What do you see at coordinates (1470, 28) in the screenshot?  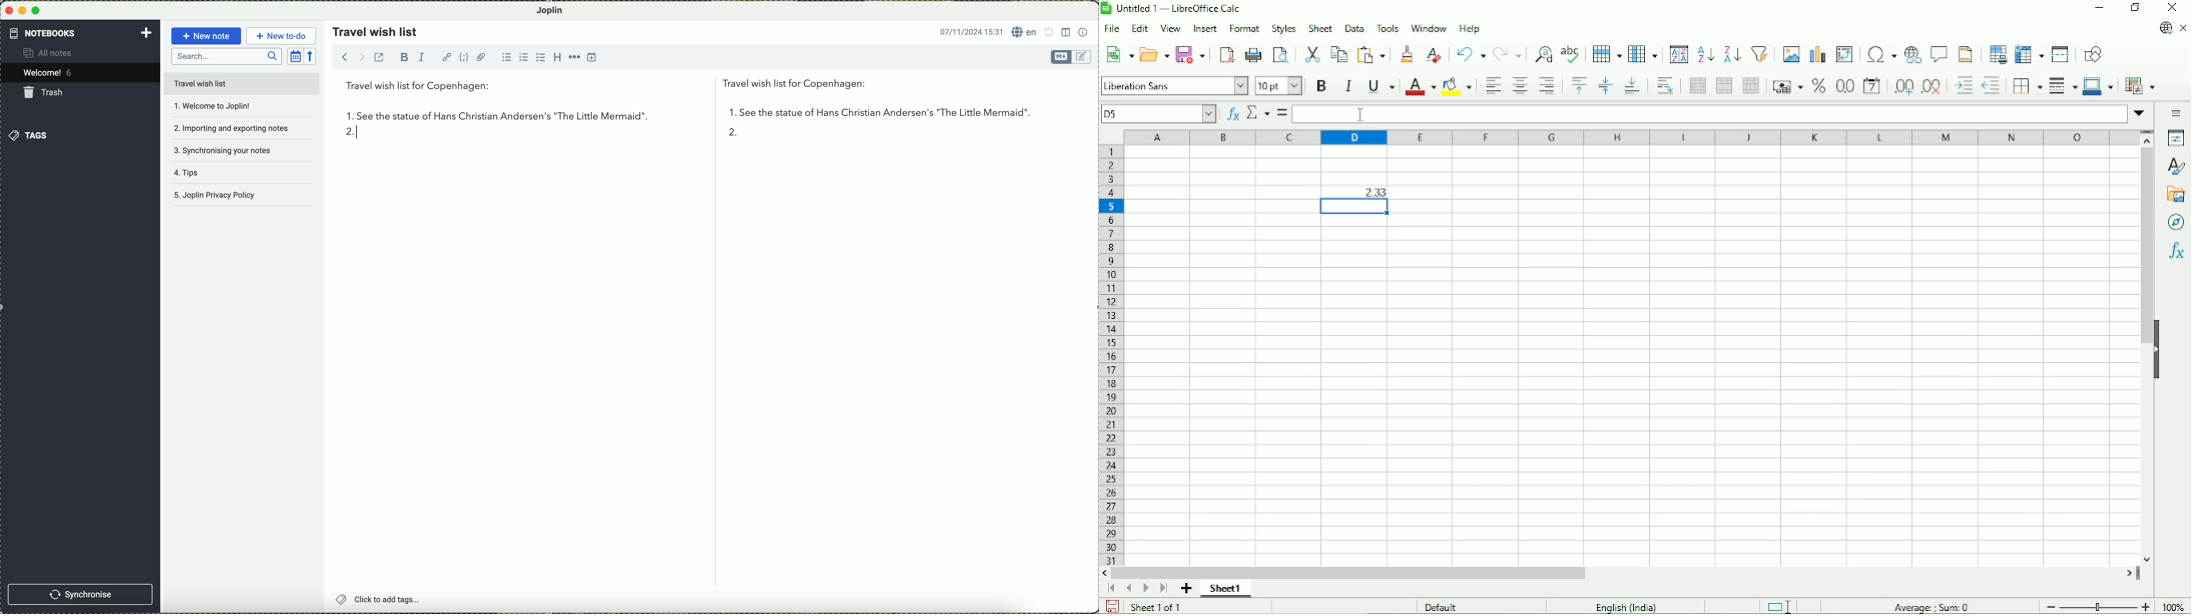 I see `Help` at bounding box center [1470, 28].